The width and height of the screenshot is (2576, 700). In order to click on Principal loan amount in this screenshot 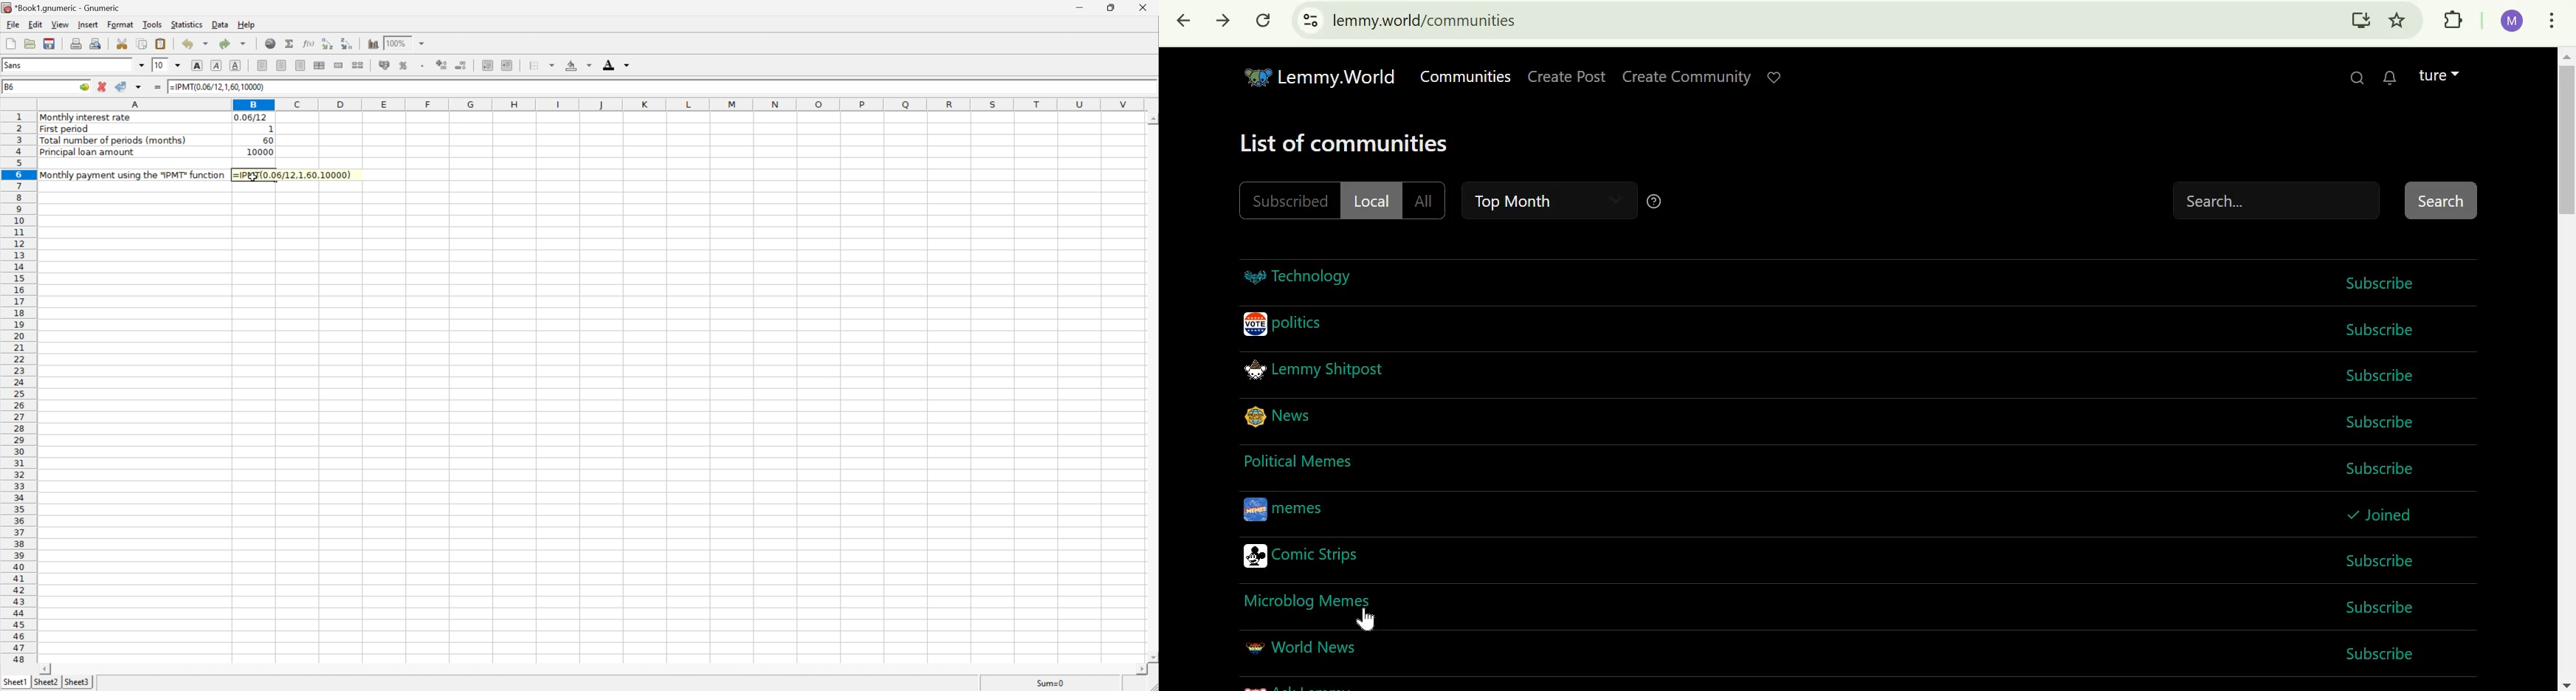, I will do `click(88, 153)`.